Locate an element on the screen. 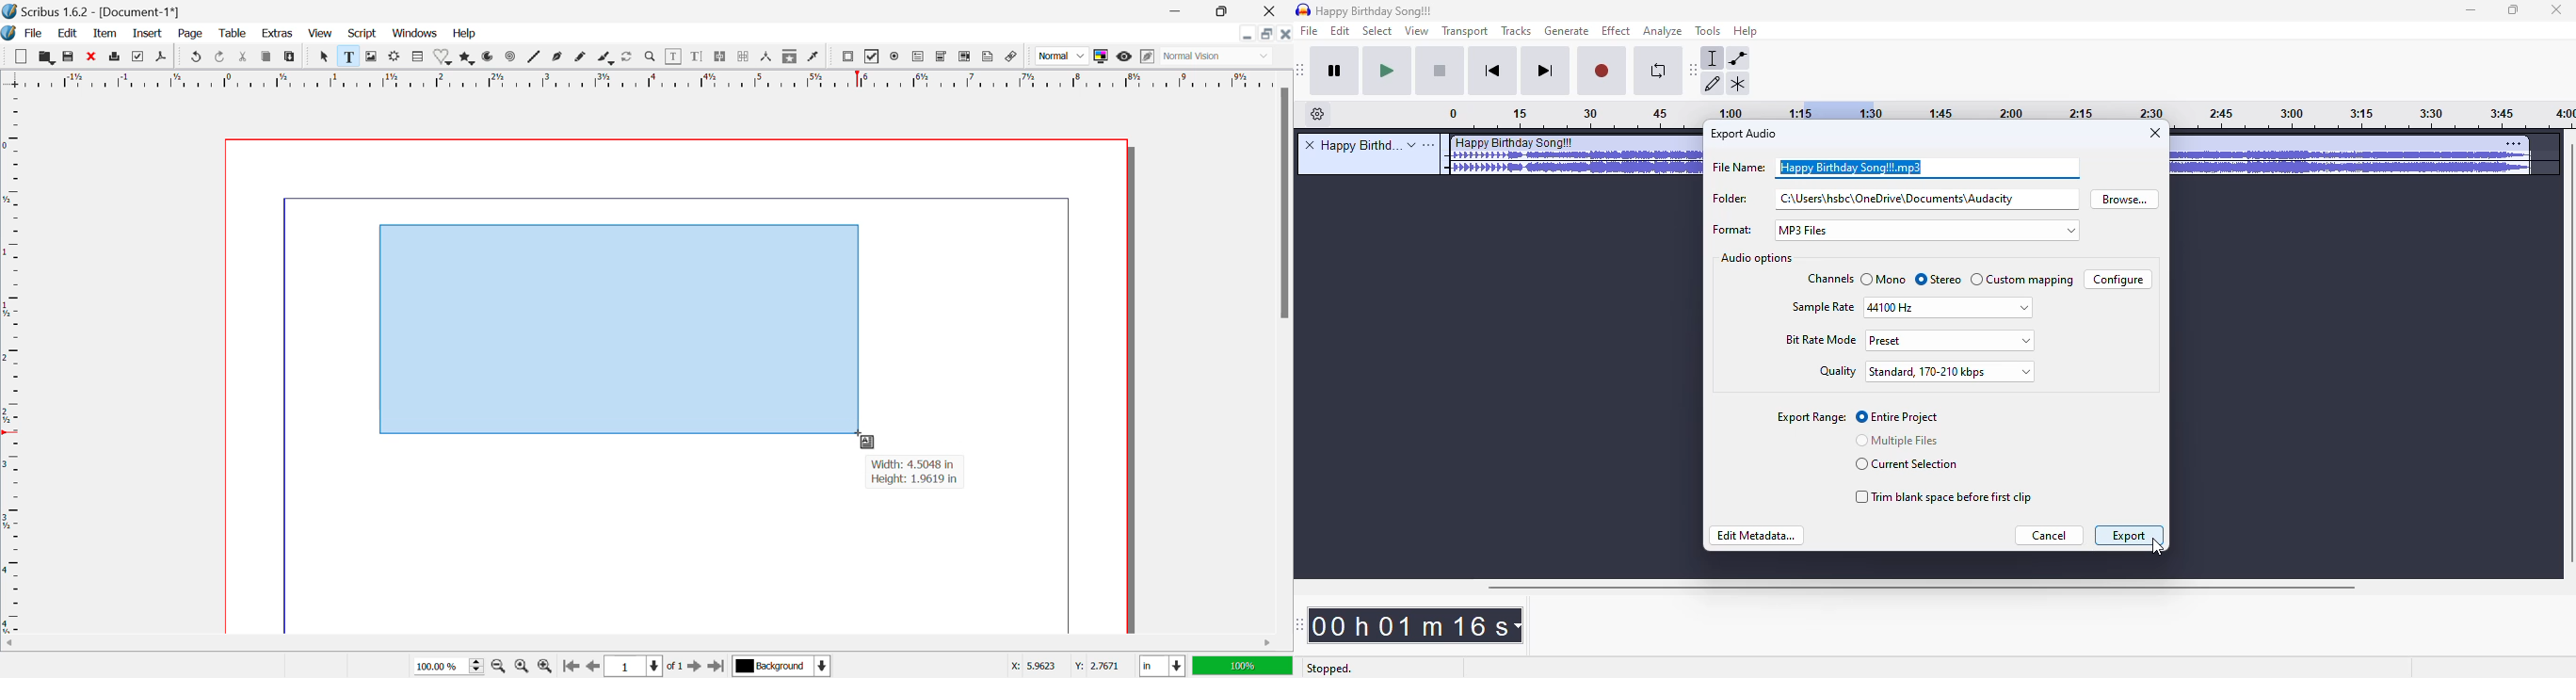 This screenshot has width=2576, height=700. skip to end is located at coordinates (1546, 72).